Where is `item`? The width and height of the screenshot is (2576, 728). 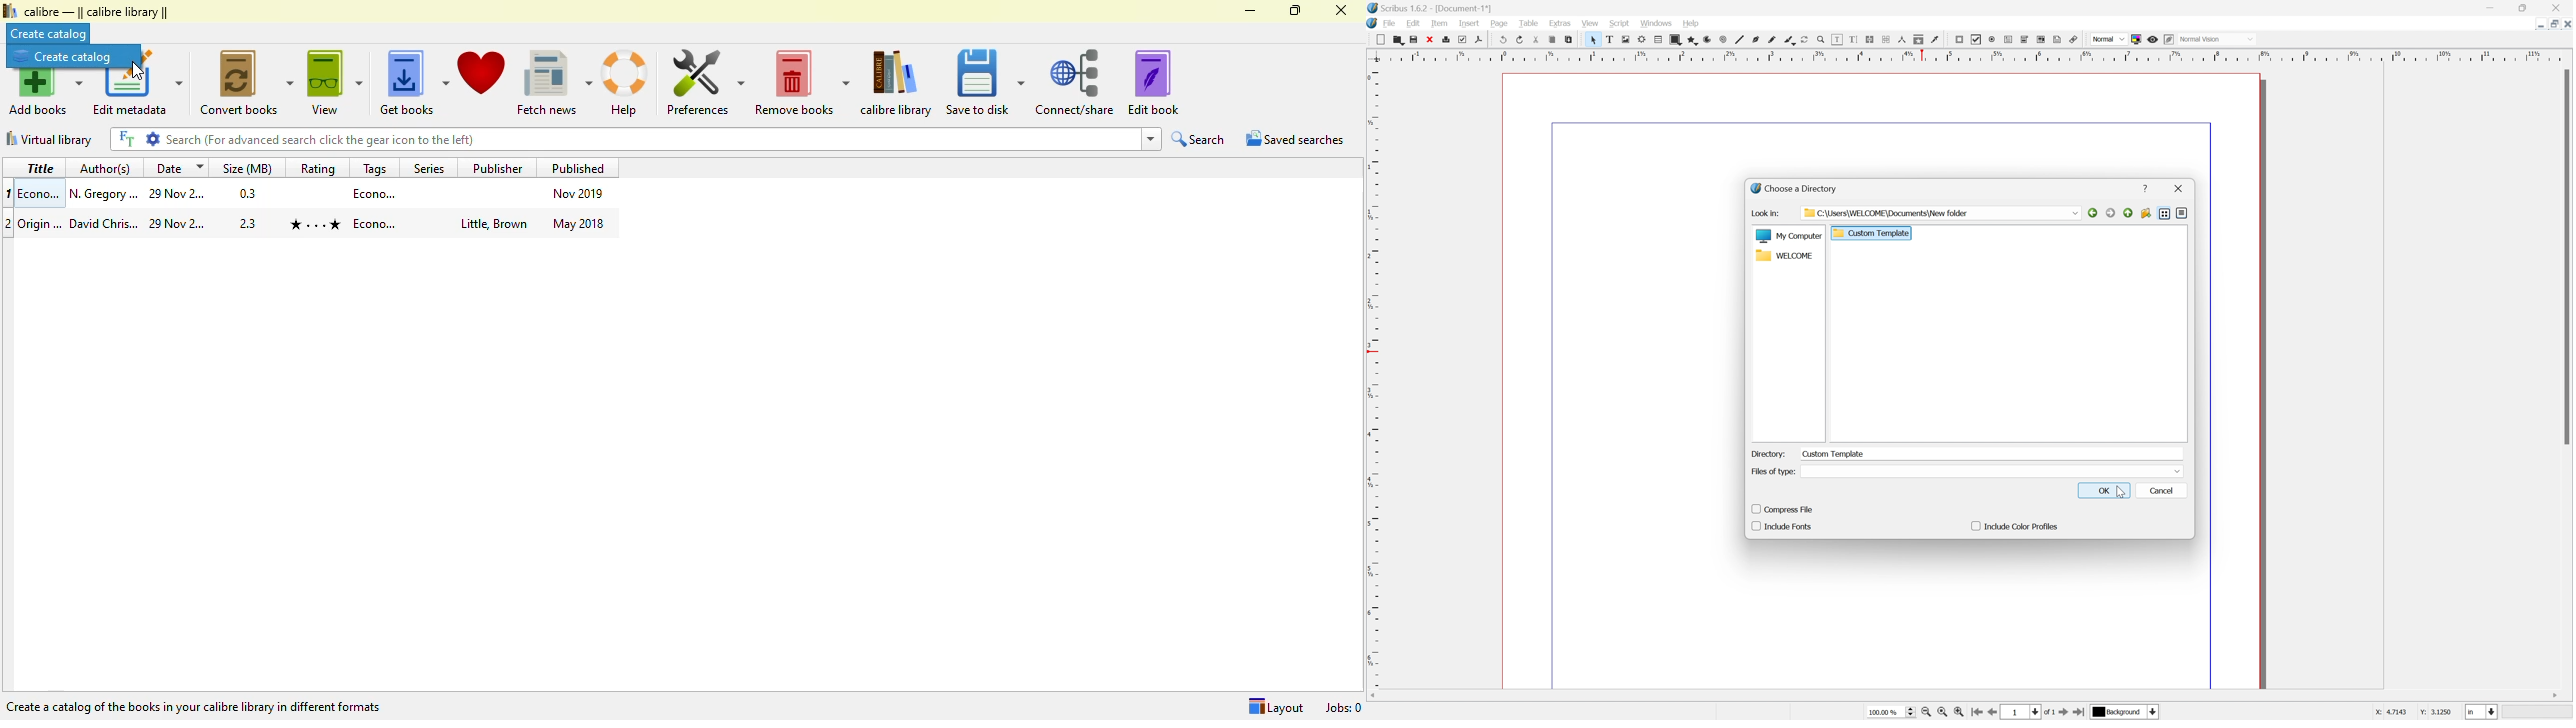 item is located at coordinates (1441, 23).